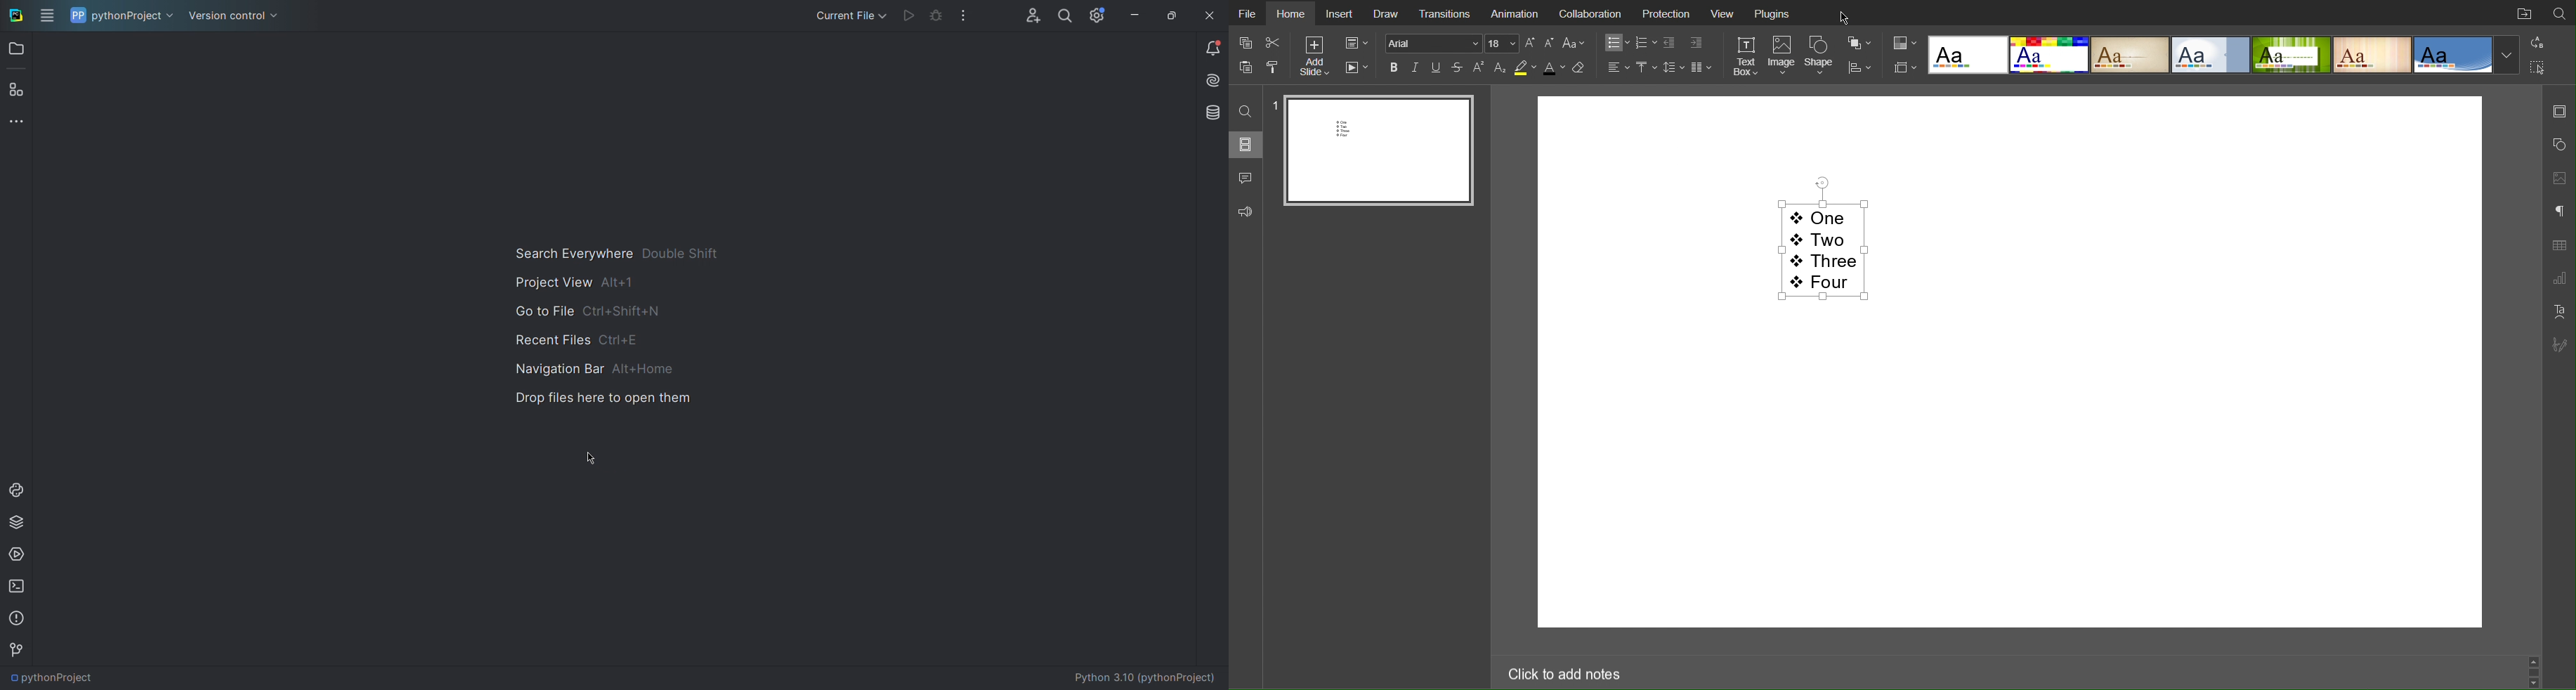 Image resolution: width=2576 pixels, height=700 pixels. I want to click on Project View Alt+1, so click(623, 282).